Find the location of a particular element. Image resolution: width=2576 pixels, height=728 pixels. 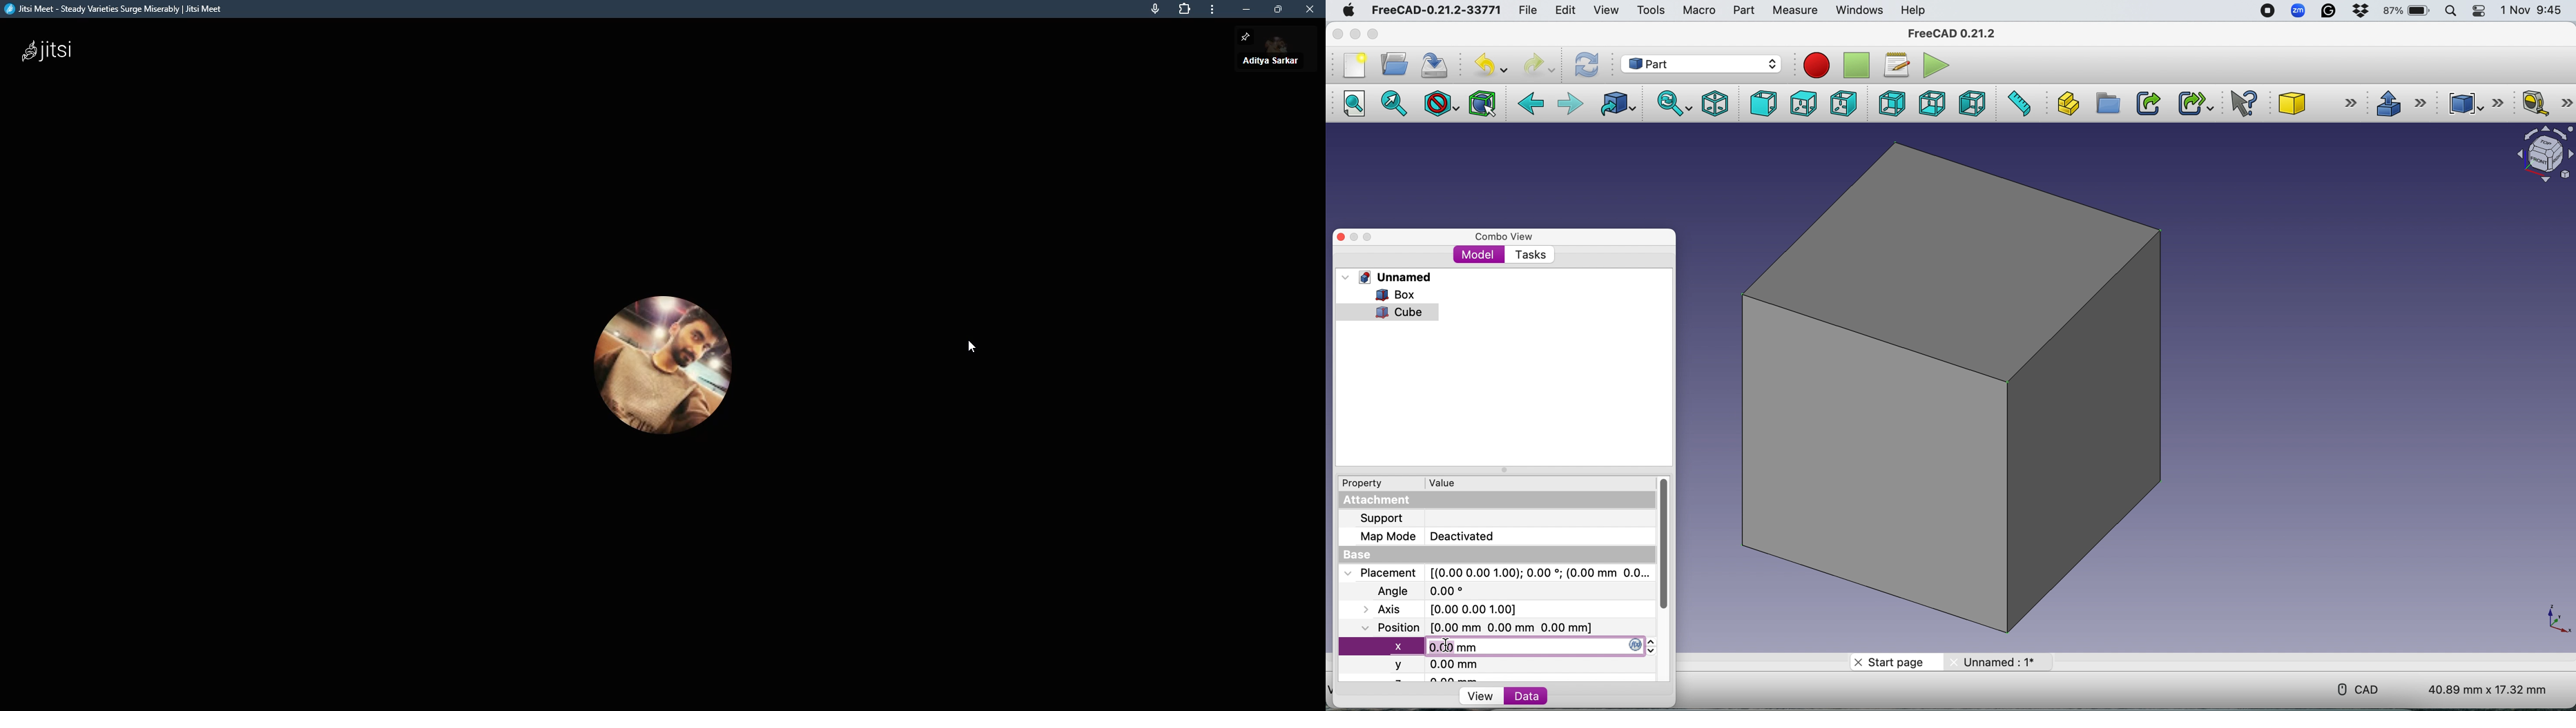

Help is located at coordinates (1914, 10).